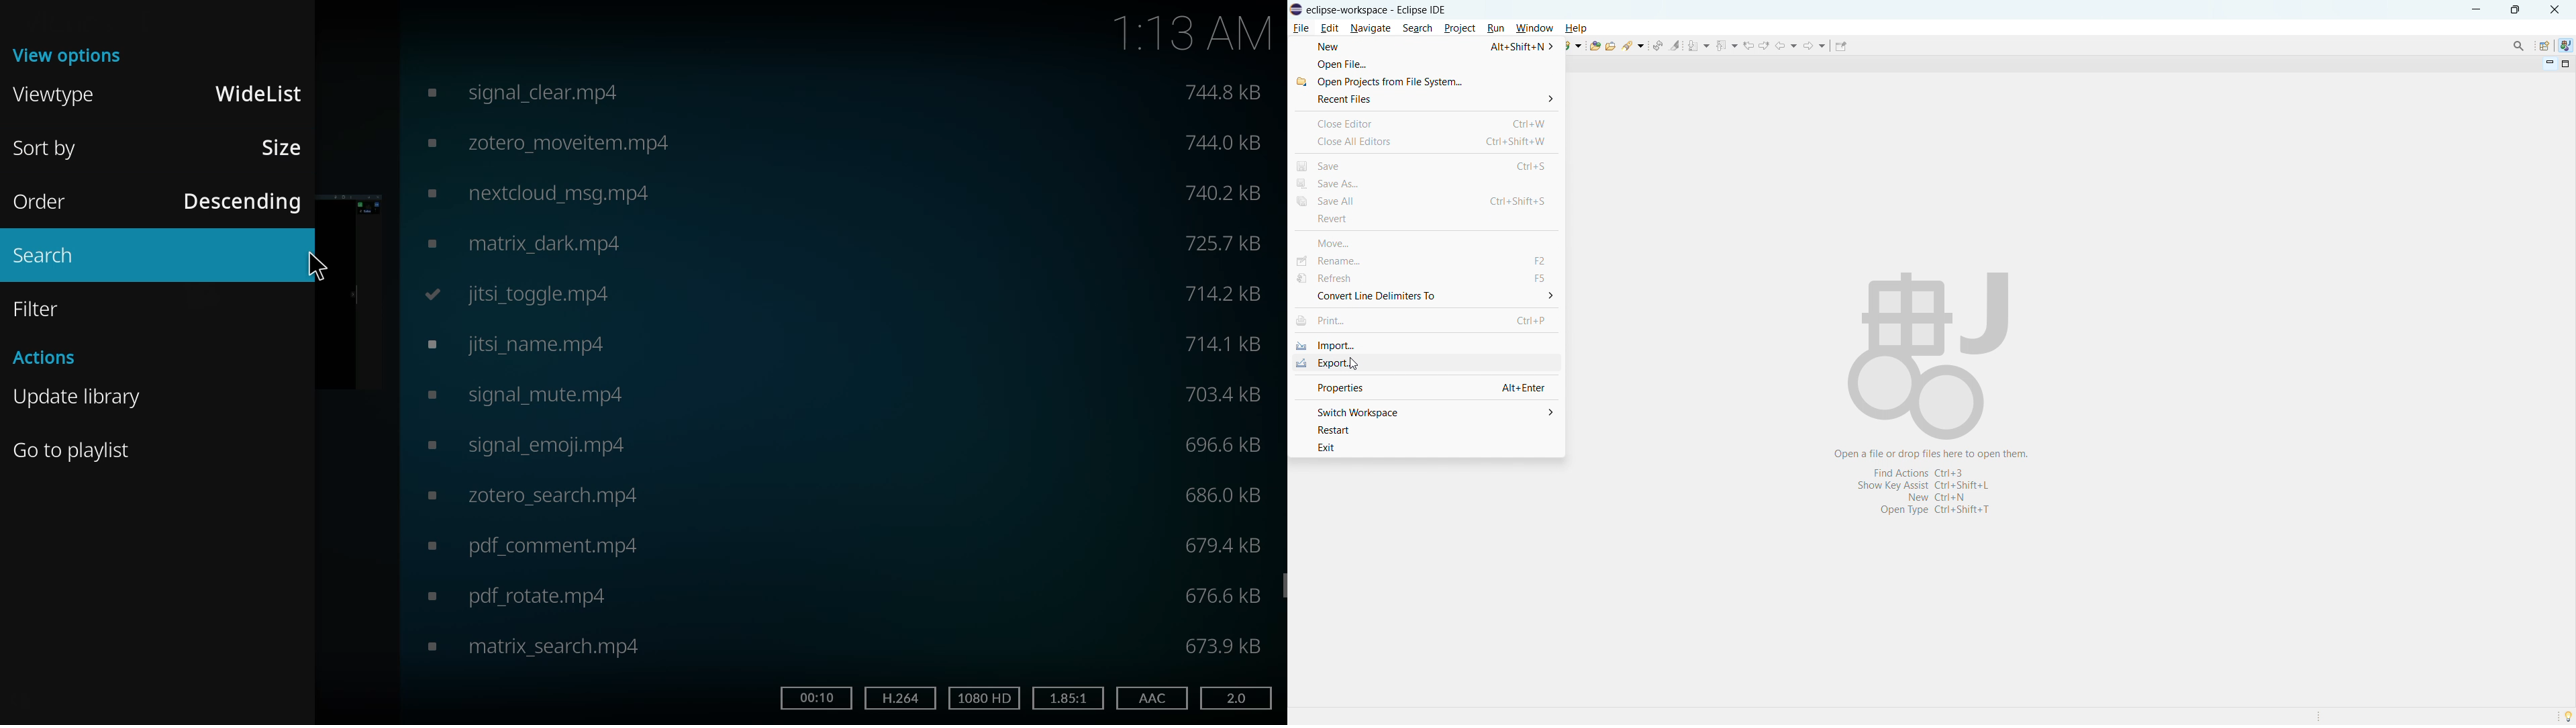 The height and width of the screenshot is (728, 2576). I want to click on video, so click(525, 294).